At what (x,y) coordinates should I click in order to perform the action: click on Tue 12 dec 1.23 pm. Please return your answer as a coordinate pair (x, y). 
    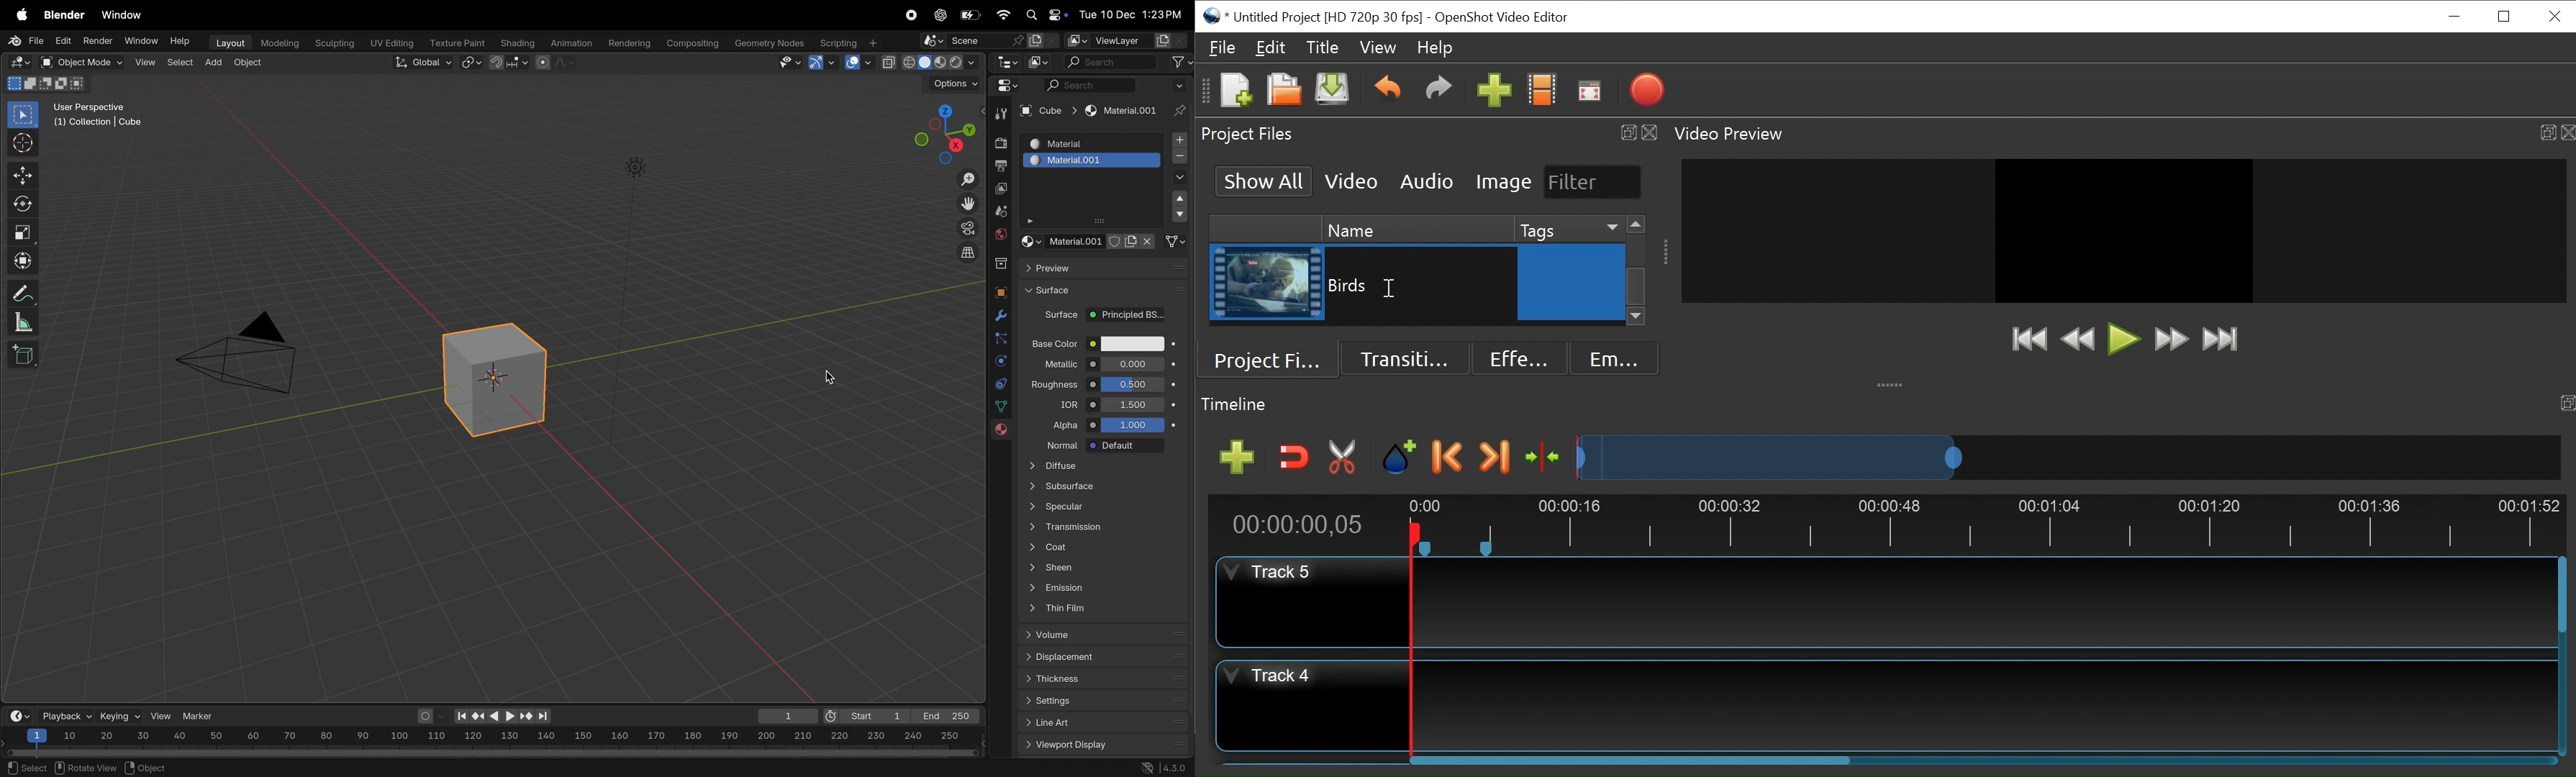
    Looking at the image, I should click on (1130, 15).